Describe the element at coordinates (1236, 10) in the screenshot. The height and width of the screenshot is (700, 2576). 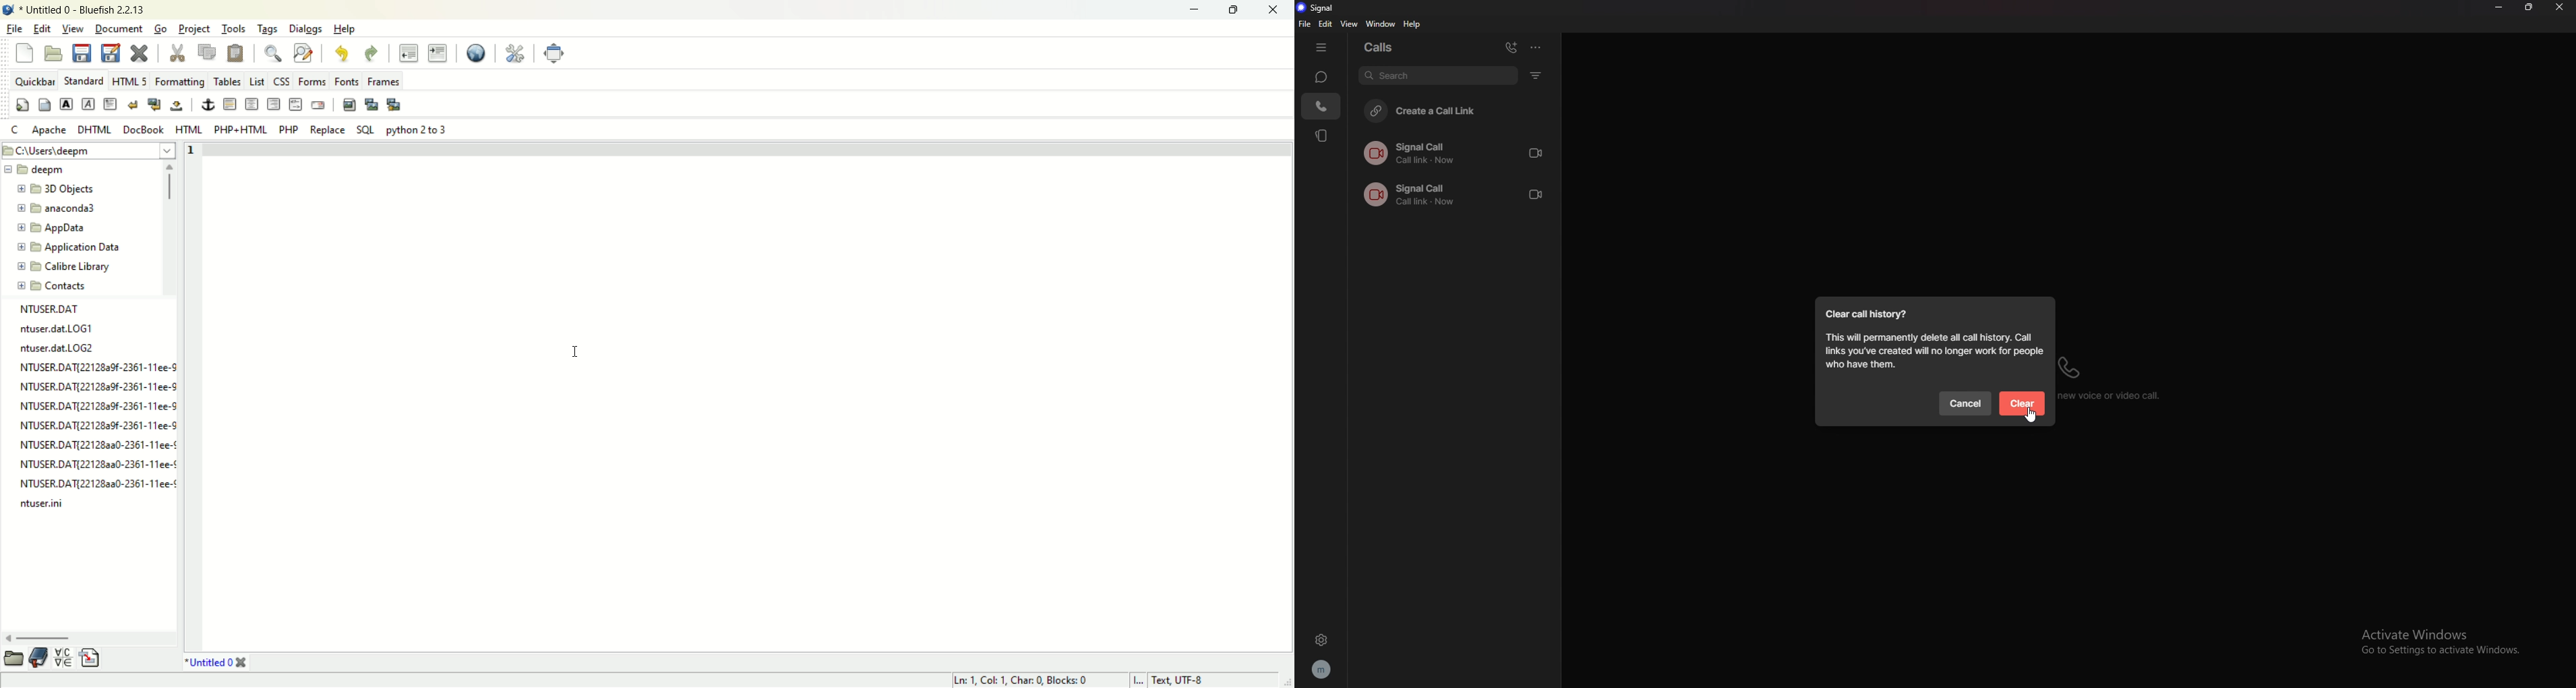
I see `maximize` at that location.